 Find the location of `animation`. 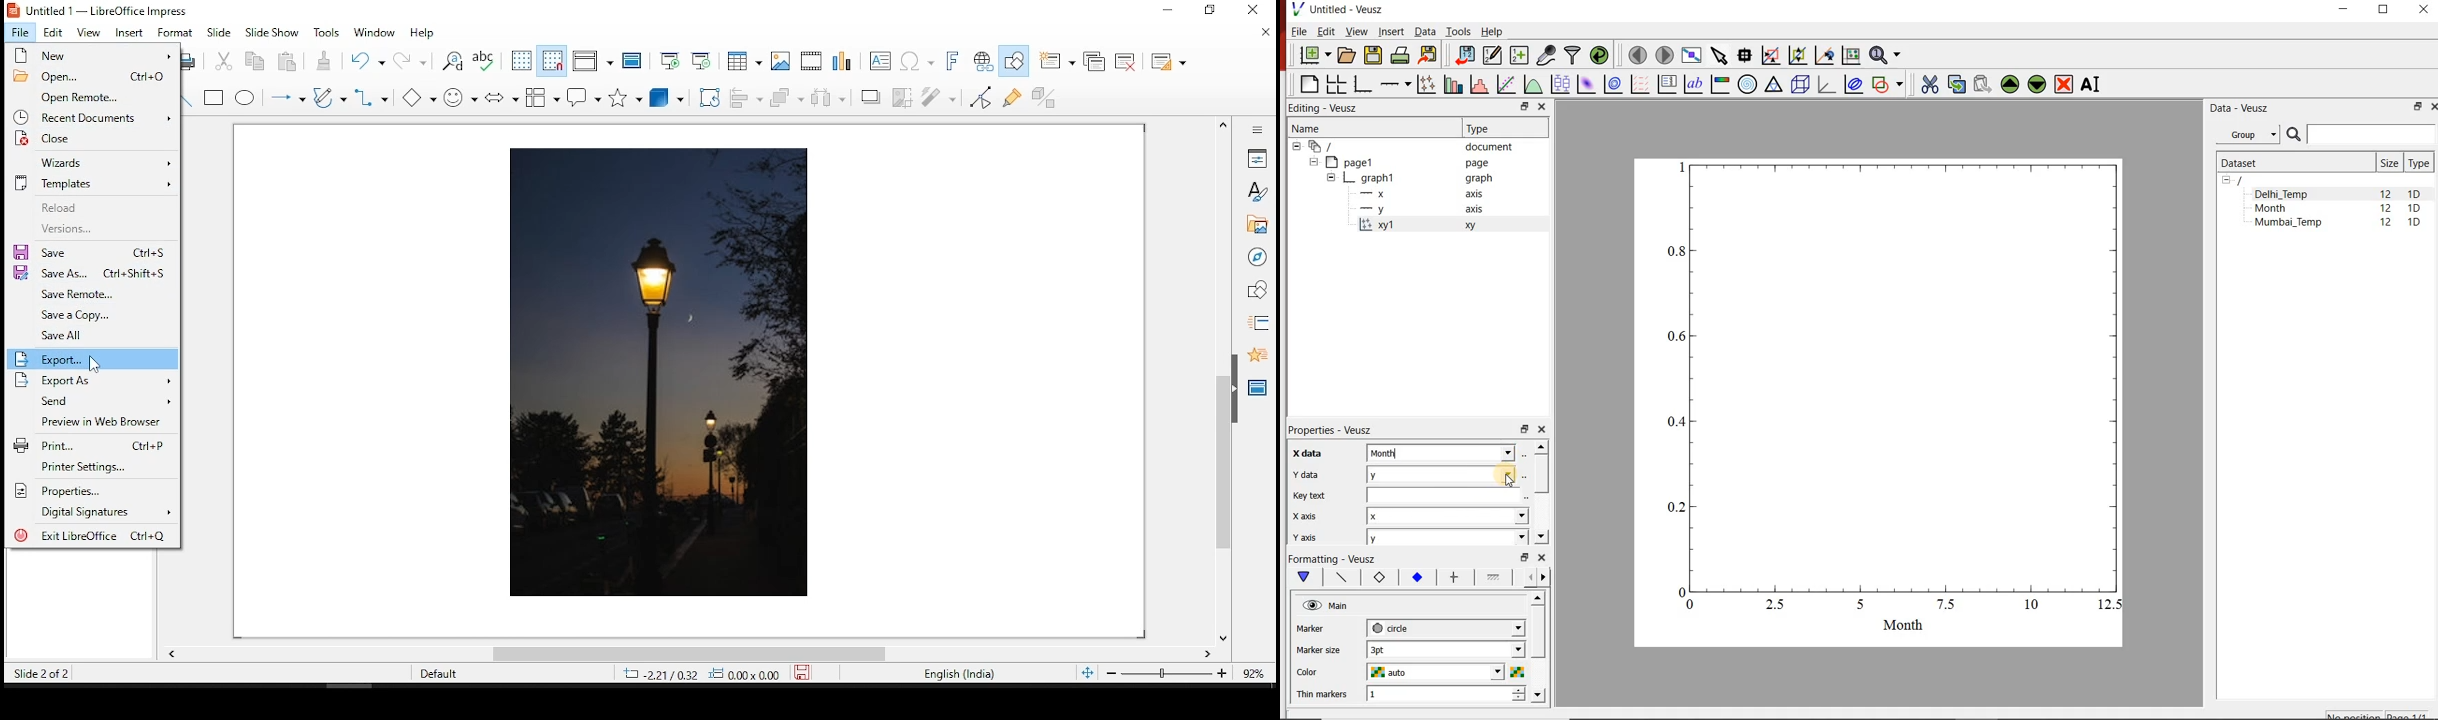

animation is located at coordinates (1257, 355).